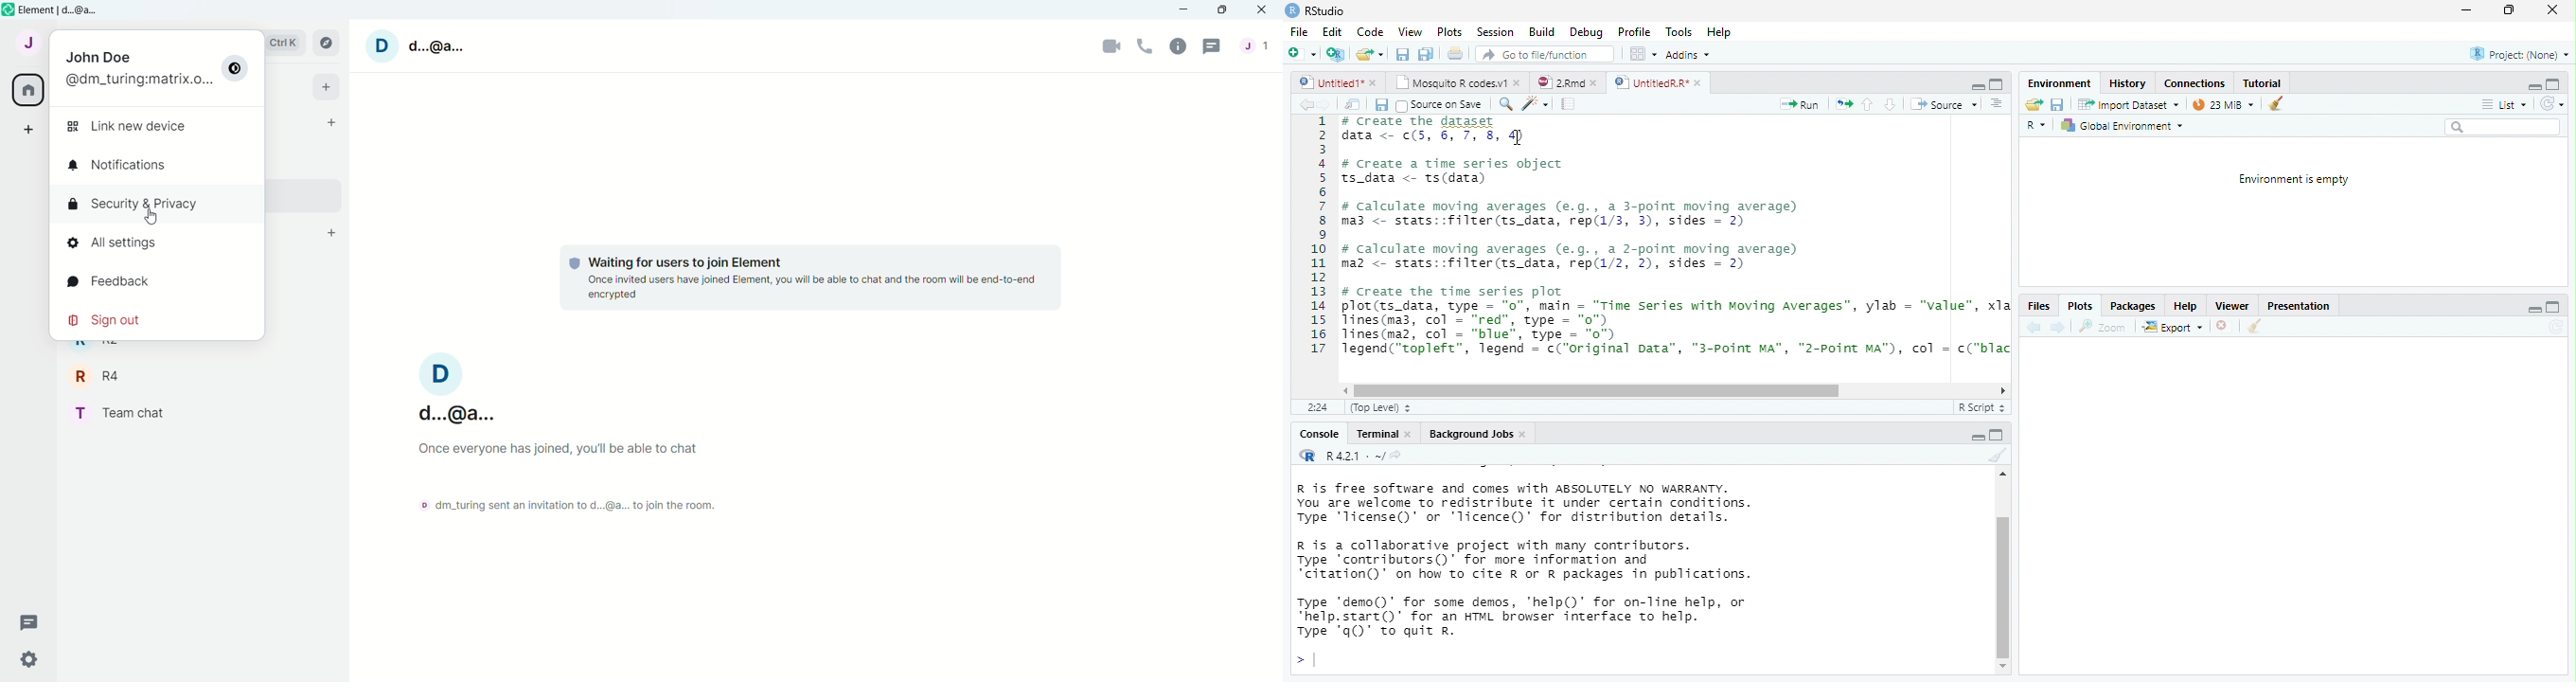 This screenshot has height=700, width=2576. Describe the element at coordinates (1537, 103) in the screenshot. I see `code tool` at that location.